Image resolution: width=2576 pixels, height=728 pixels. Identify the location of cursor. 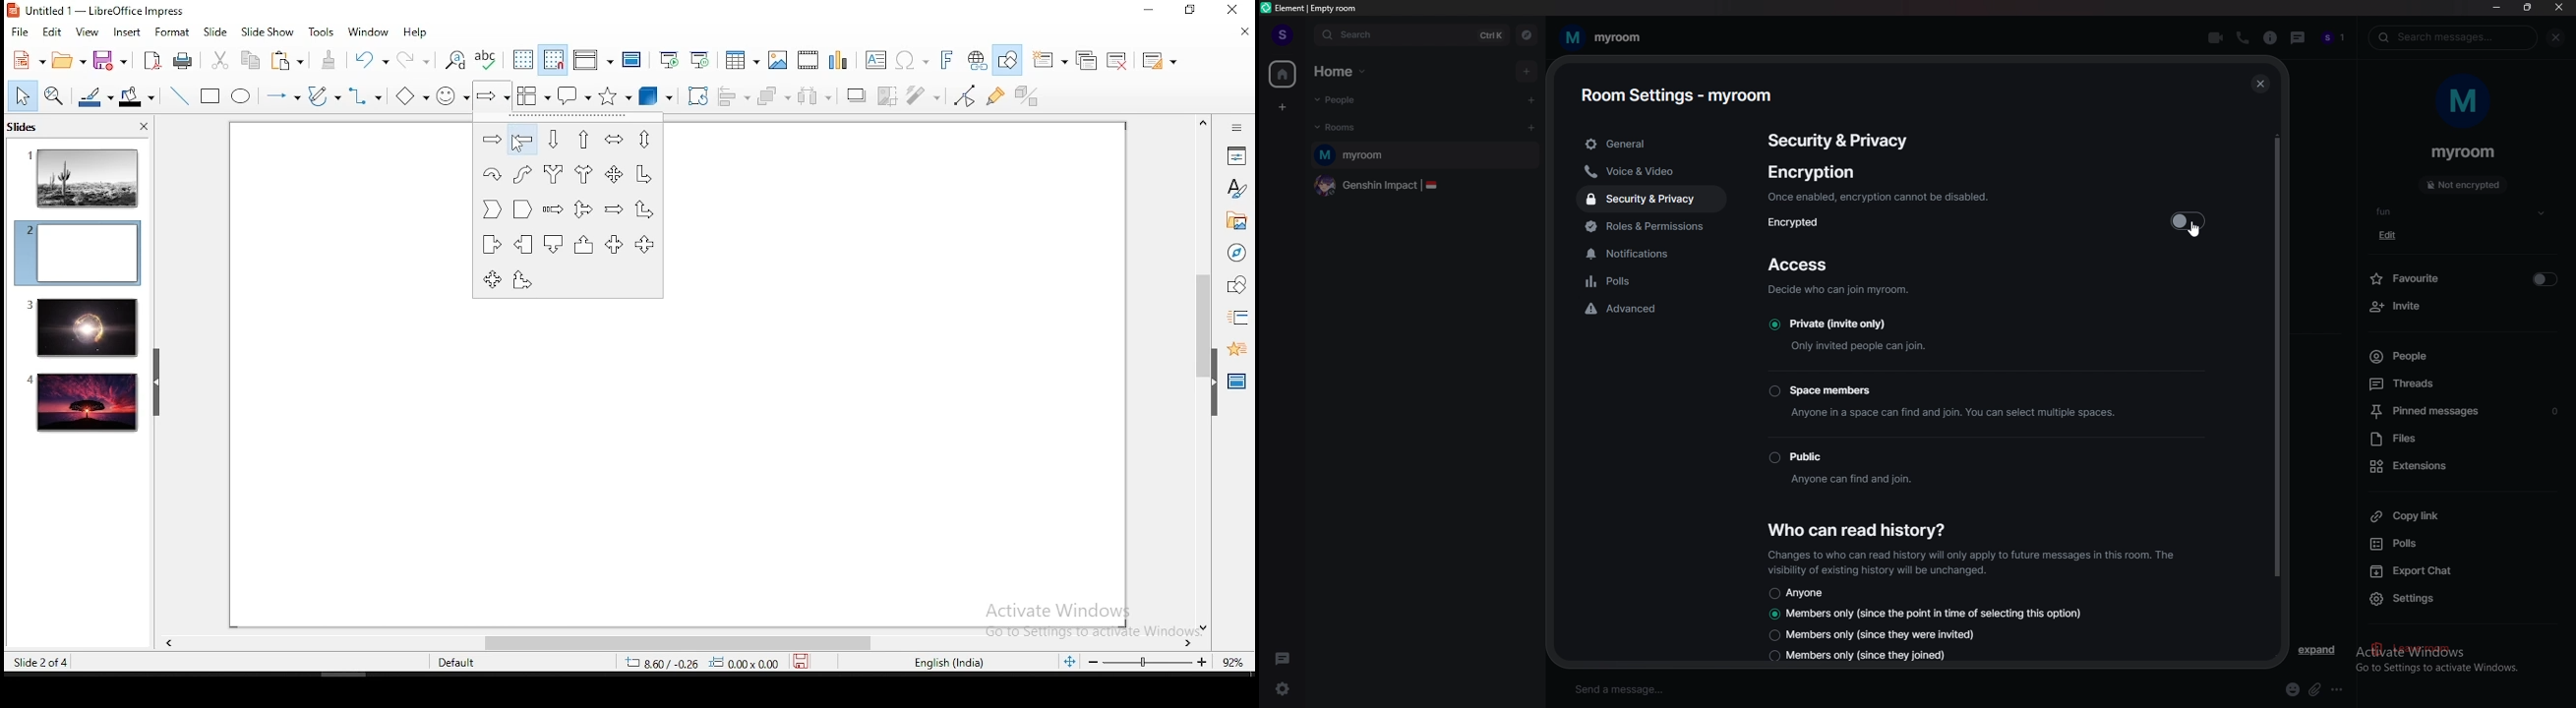
(2195, 232).